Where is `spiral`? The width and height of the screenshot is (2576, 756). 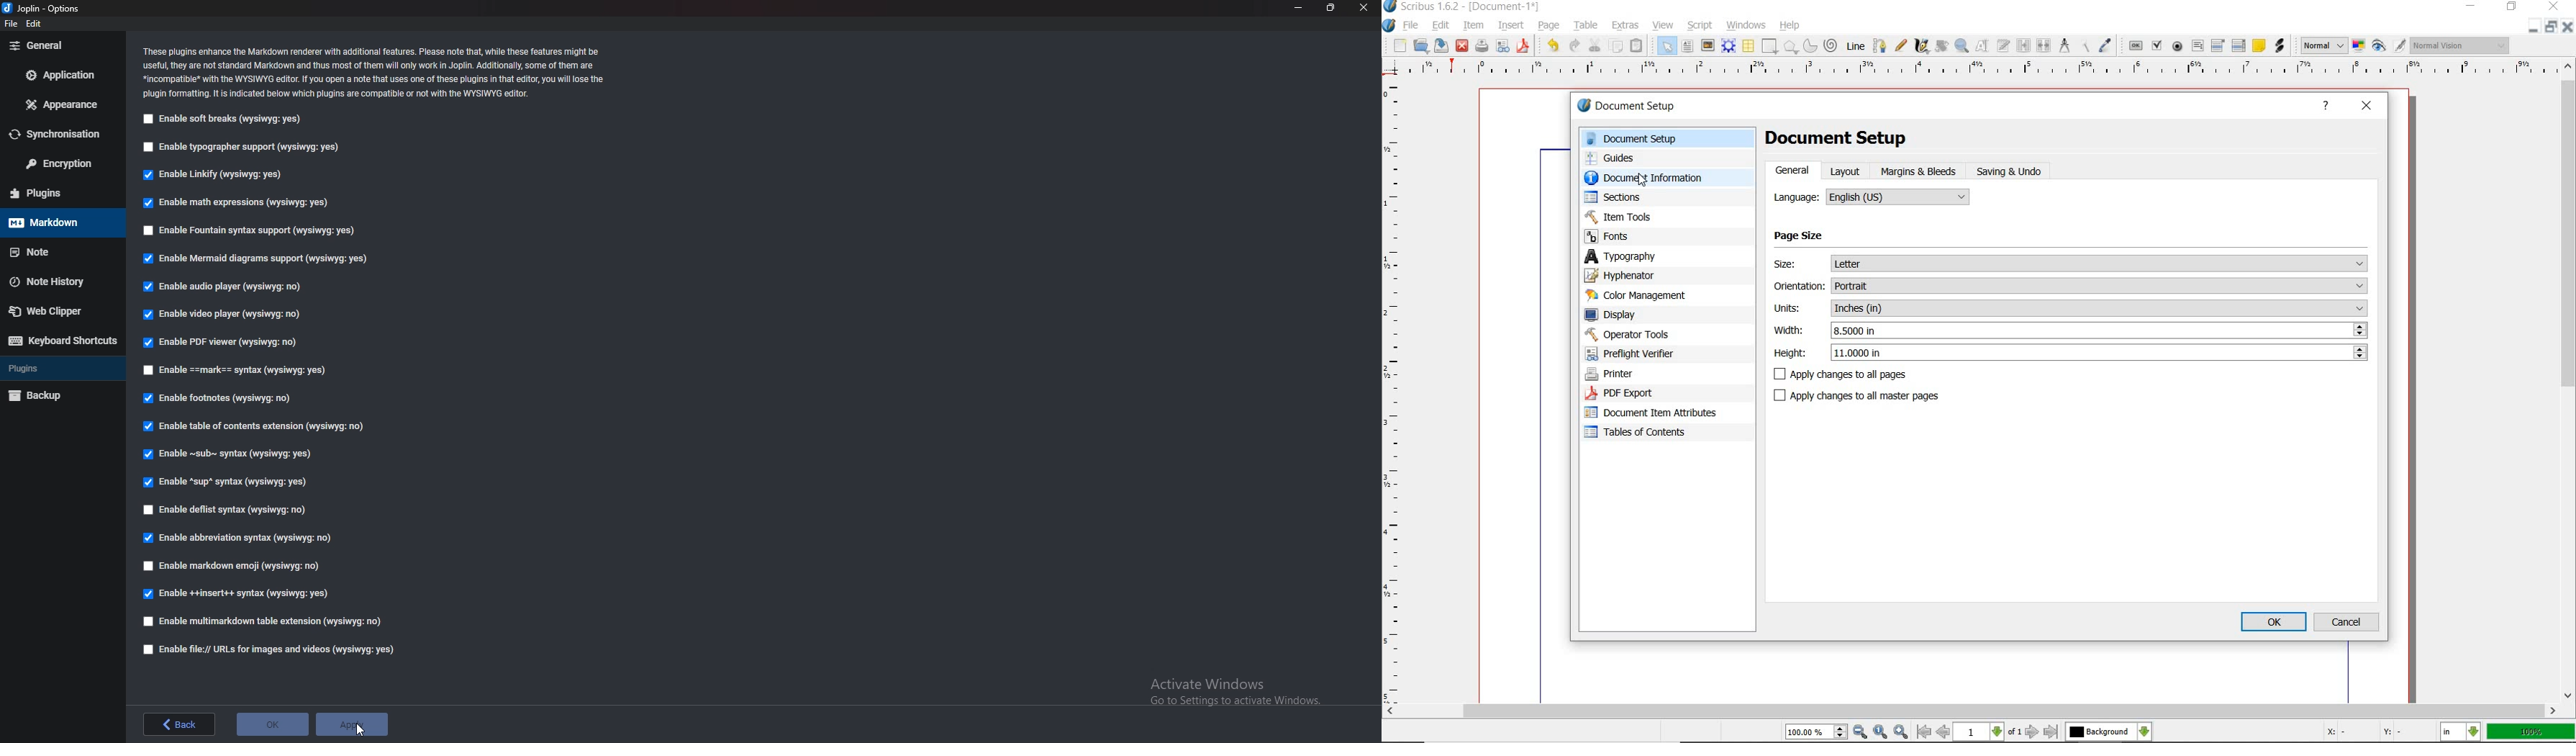 spiral is located at coordinates (1832, 45).